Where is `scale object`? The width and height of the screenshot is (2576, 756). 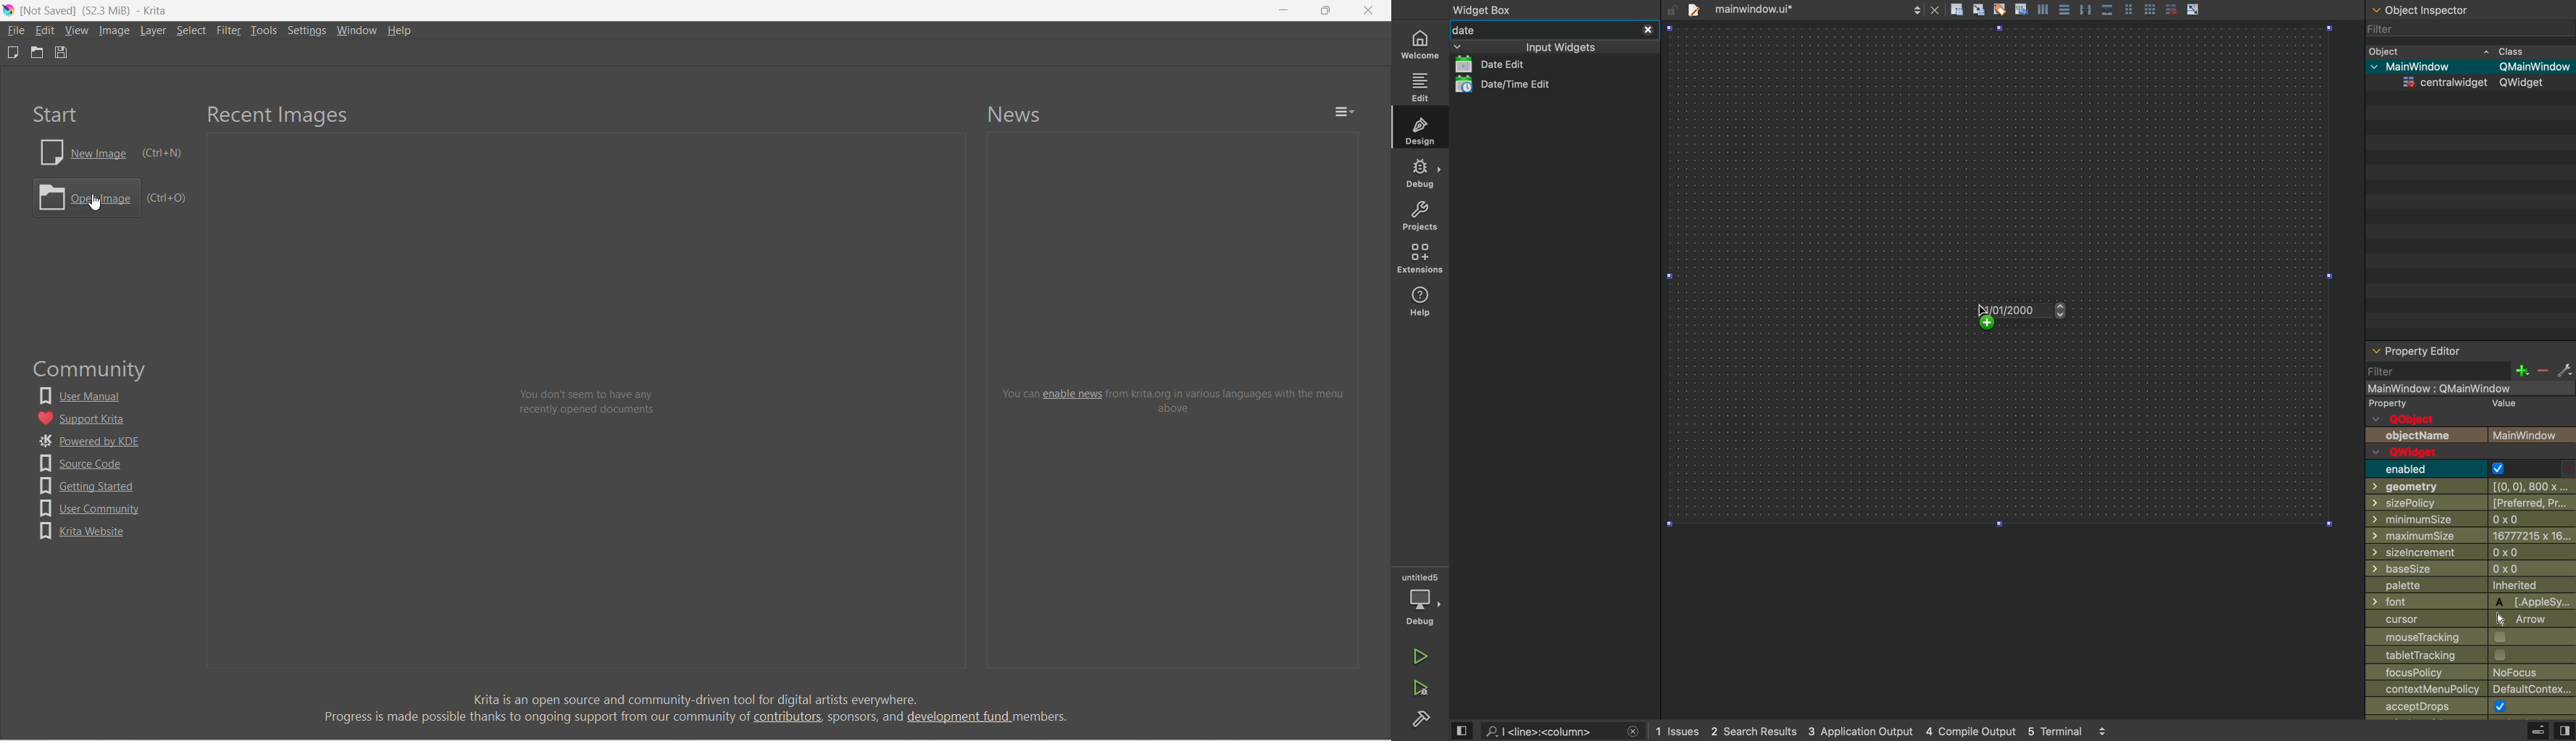 scale object is located at coordinates (2194, 9).